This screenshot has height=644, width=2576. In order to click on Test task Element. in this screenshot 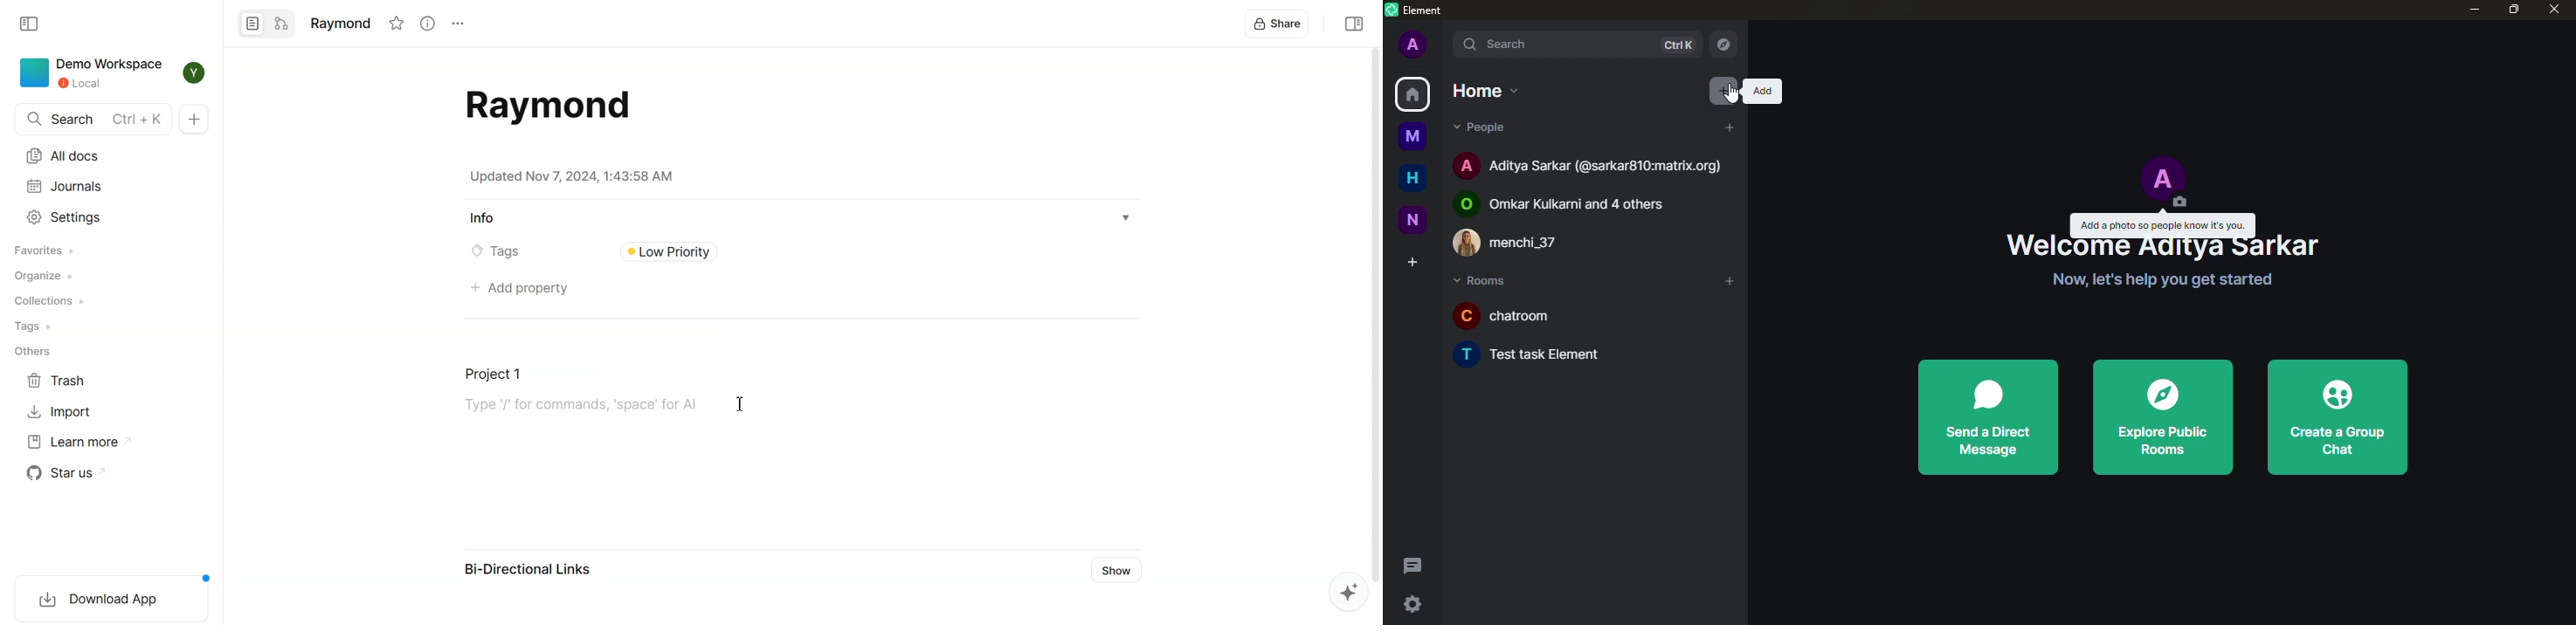, I will do `click(1531, 354)`.